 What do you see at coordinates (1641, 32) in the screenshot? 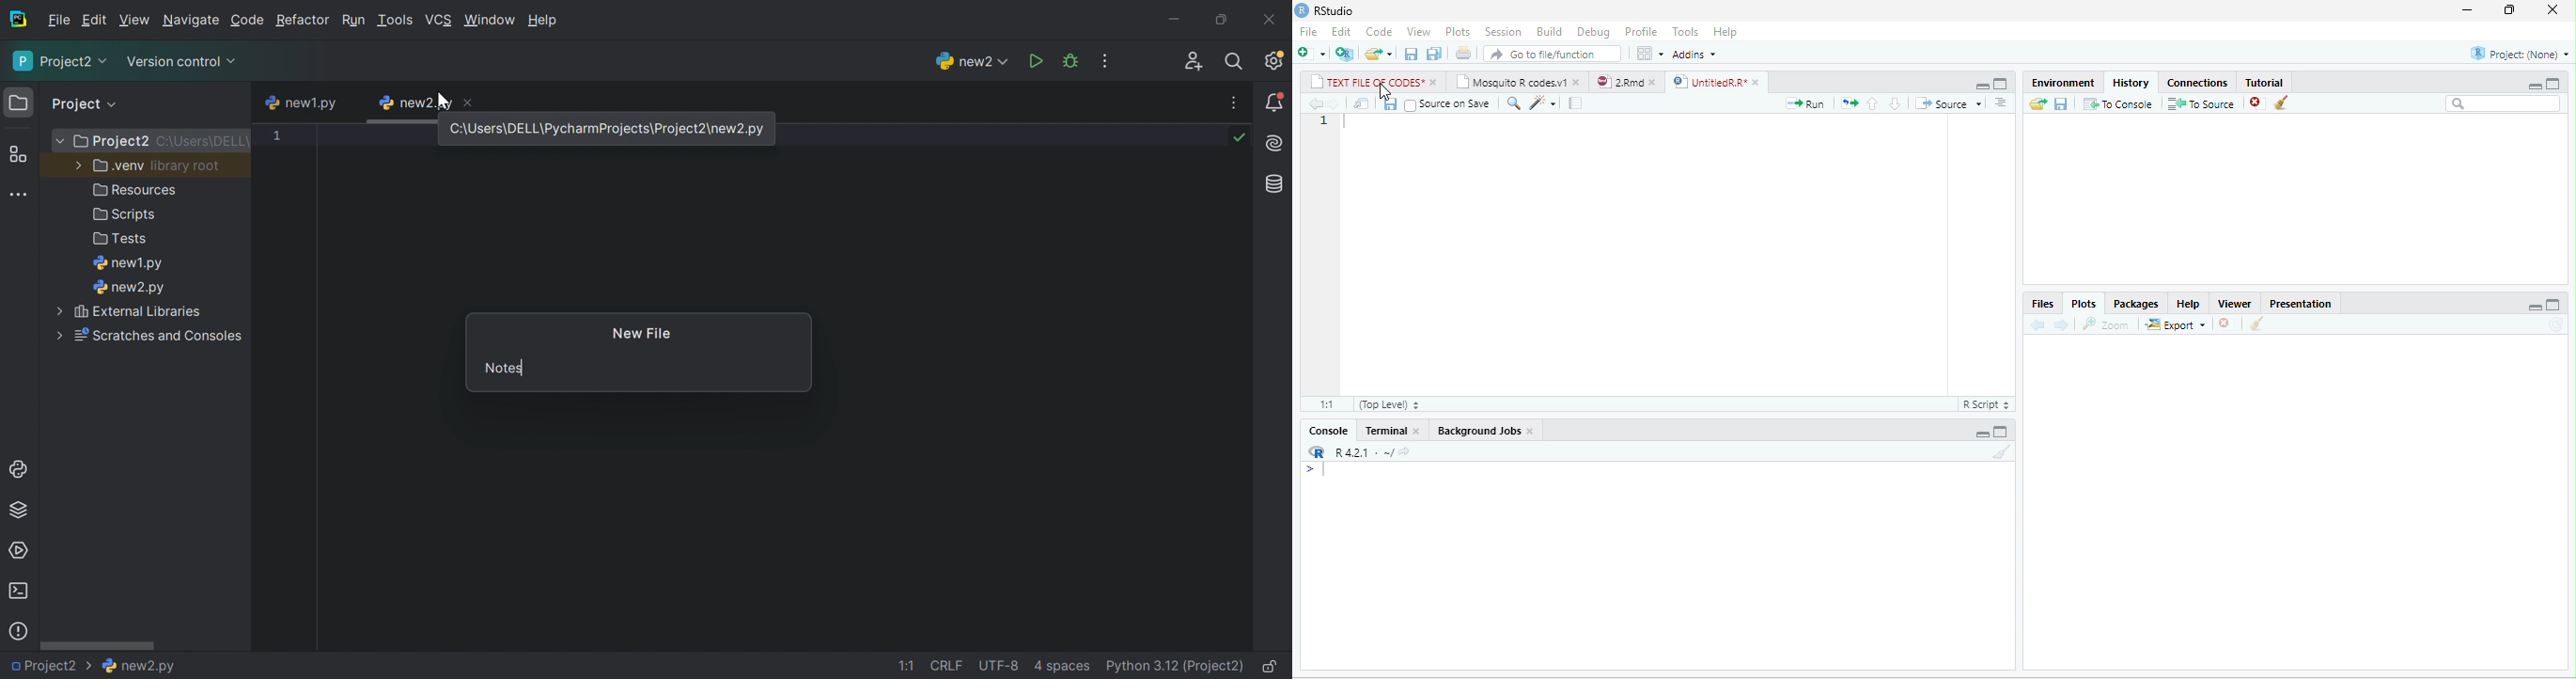
I see `Profile` at bounding box center [1641, 32].